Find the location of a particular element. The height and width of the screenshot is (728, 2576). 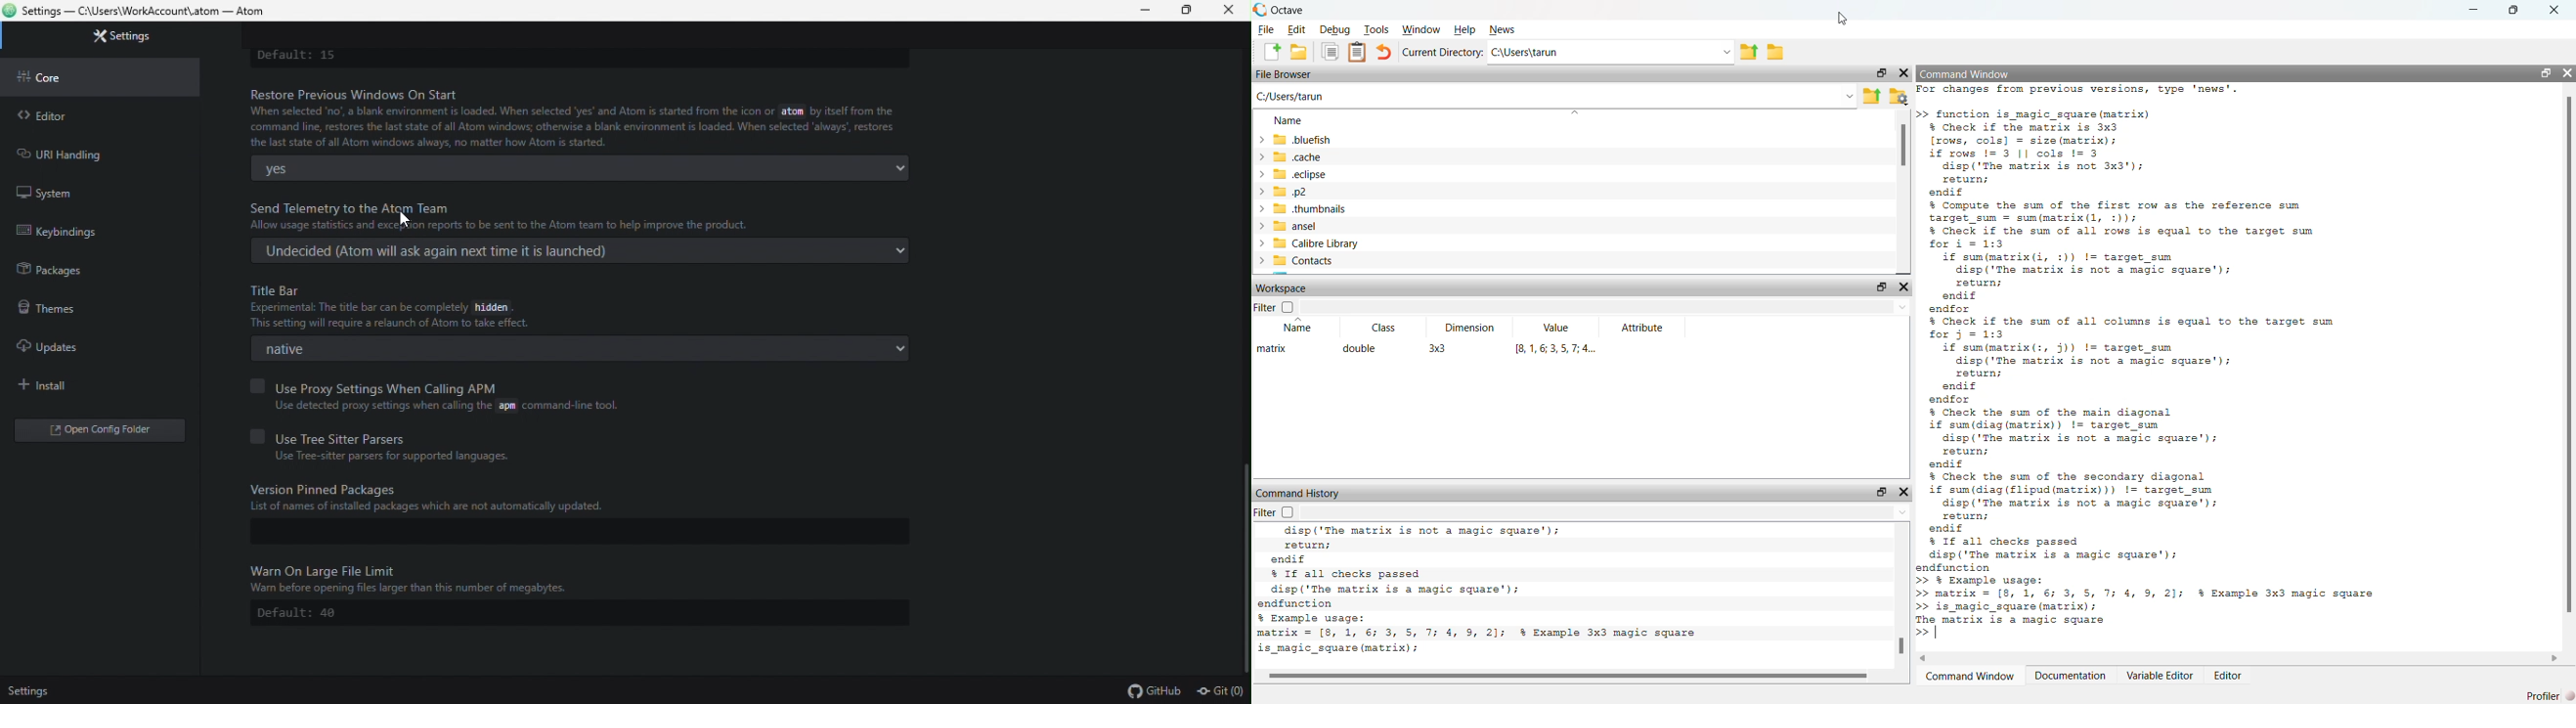

cursor is located at coordinates (407, 217).